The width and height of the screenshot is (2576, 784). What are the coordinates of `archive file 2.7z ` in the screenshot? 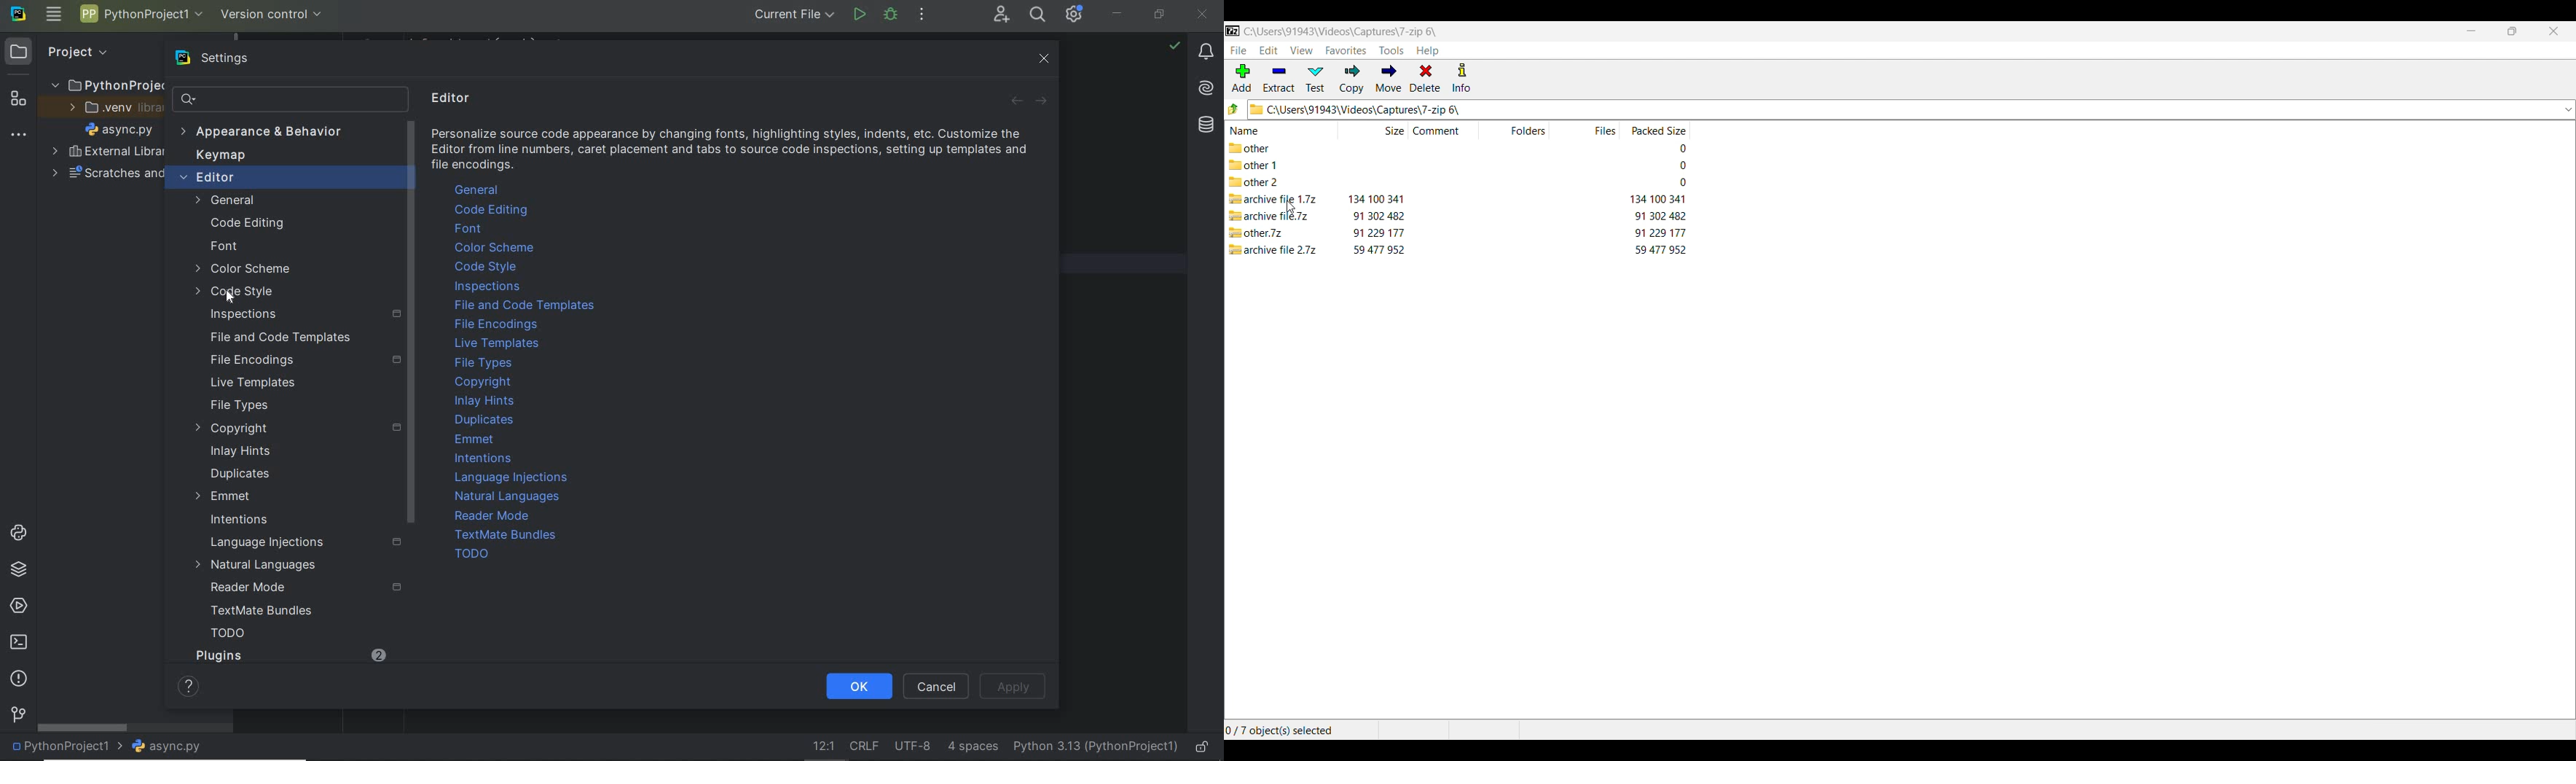 It's located at (1275, 249).